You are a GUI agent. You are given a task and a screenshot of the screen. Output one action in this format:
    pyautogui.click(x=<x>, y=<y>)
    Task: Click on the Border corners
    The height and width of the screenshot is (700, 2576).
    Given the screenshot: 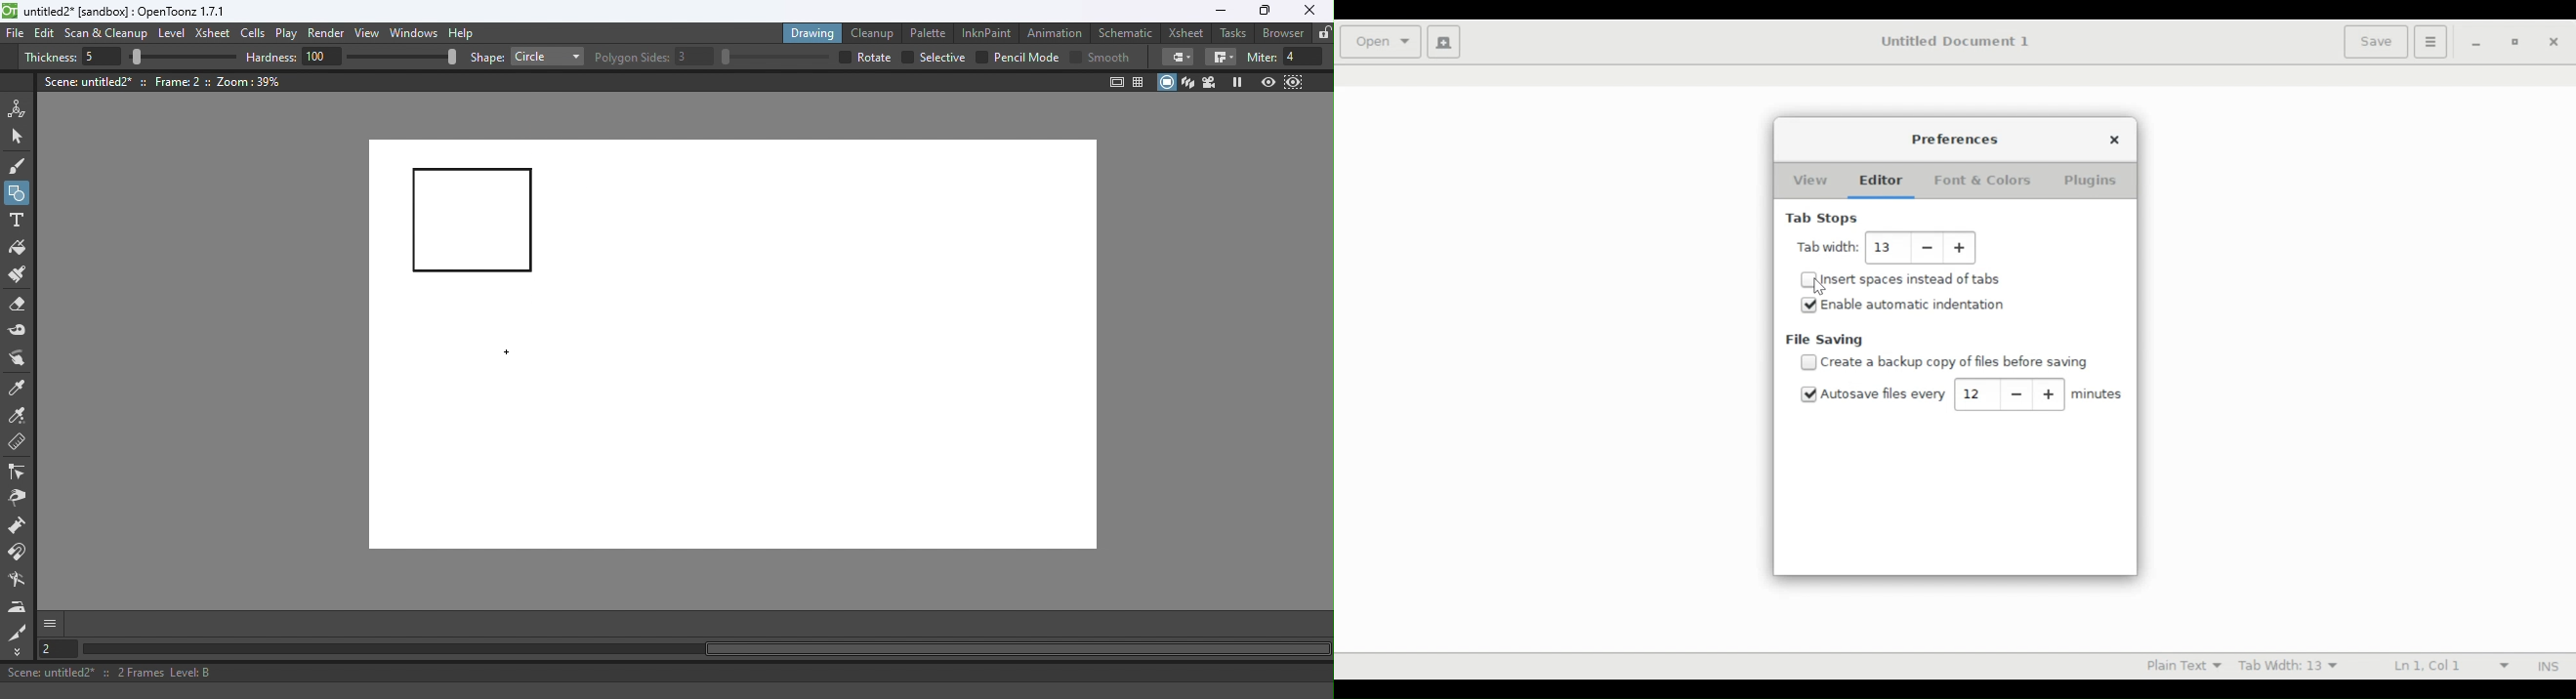 What is the action you would take?
    pyautogui.click(x=1221, y=58)
    